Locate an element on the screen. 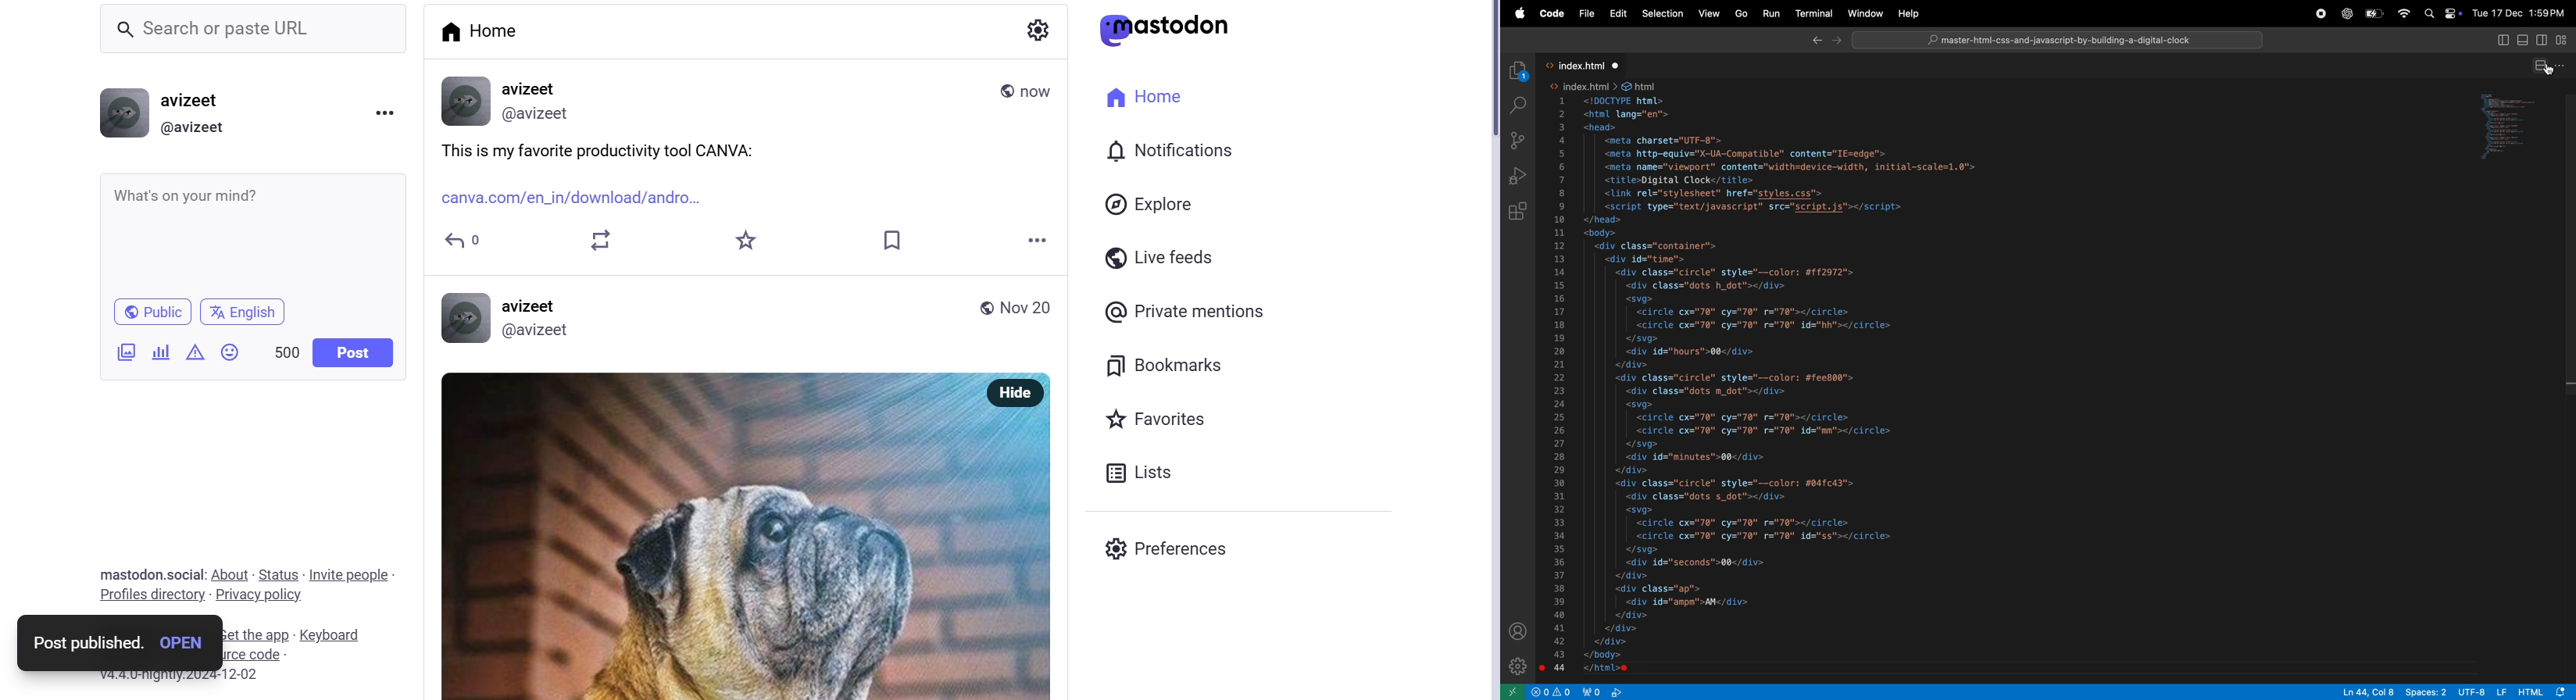  <> index.html > & html is located at coordinates (1604, 85).